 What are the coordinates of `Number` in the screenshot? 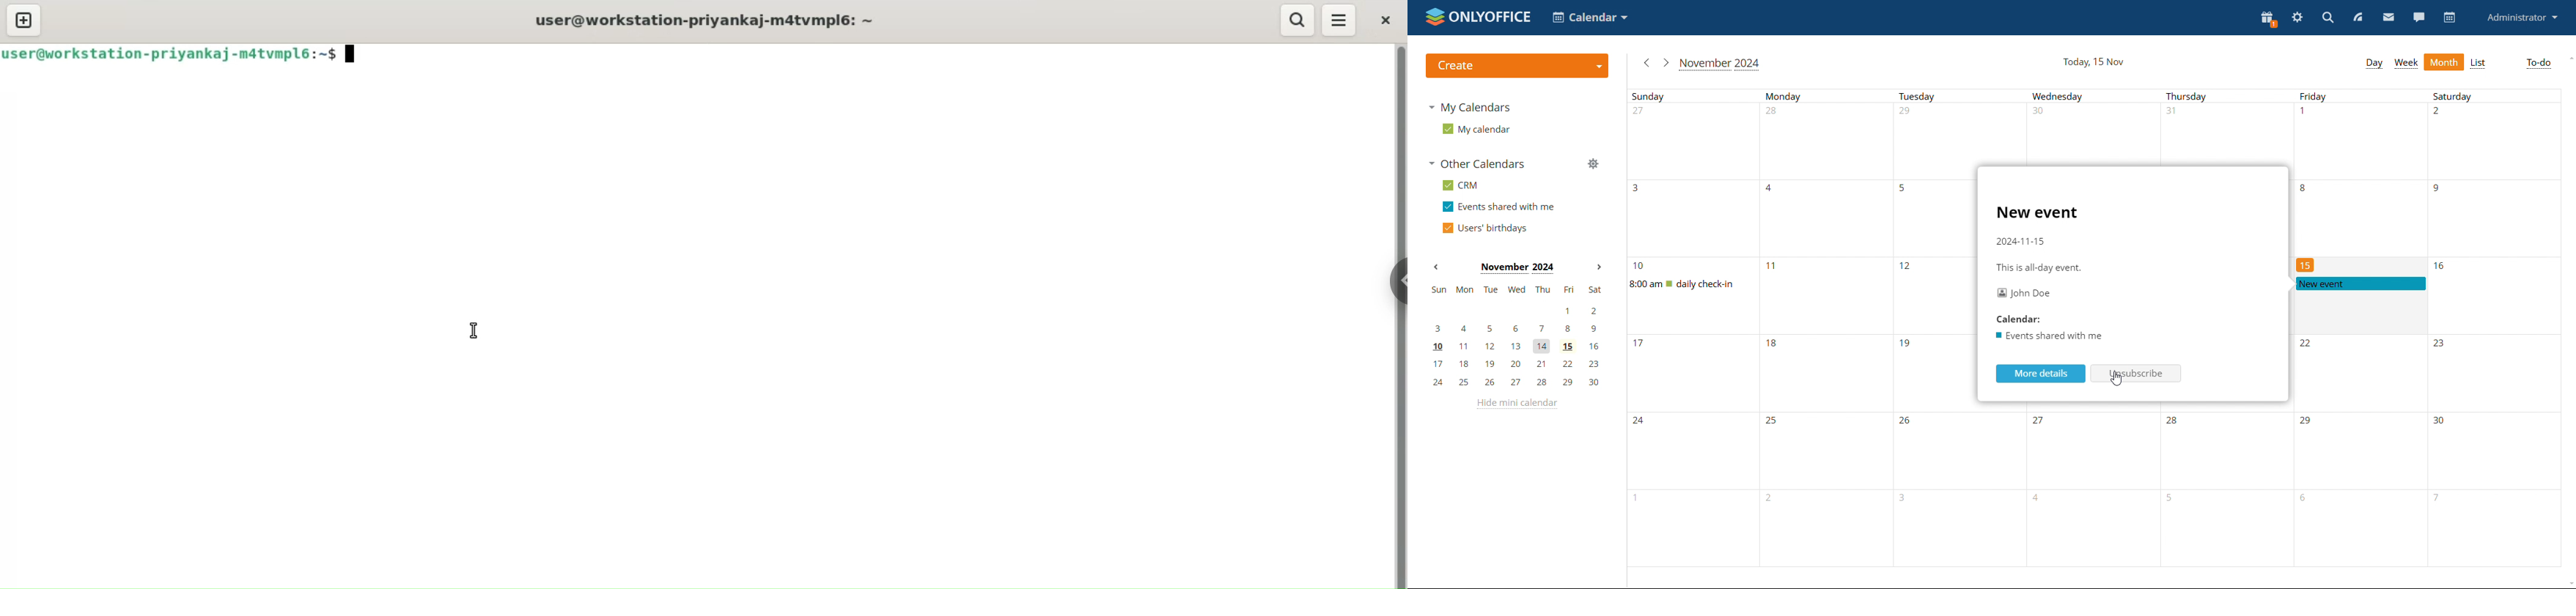 It's located at (1774, 113).